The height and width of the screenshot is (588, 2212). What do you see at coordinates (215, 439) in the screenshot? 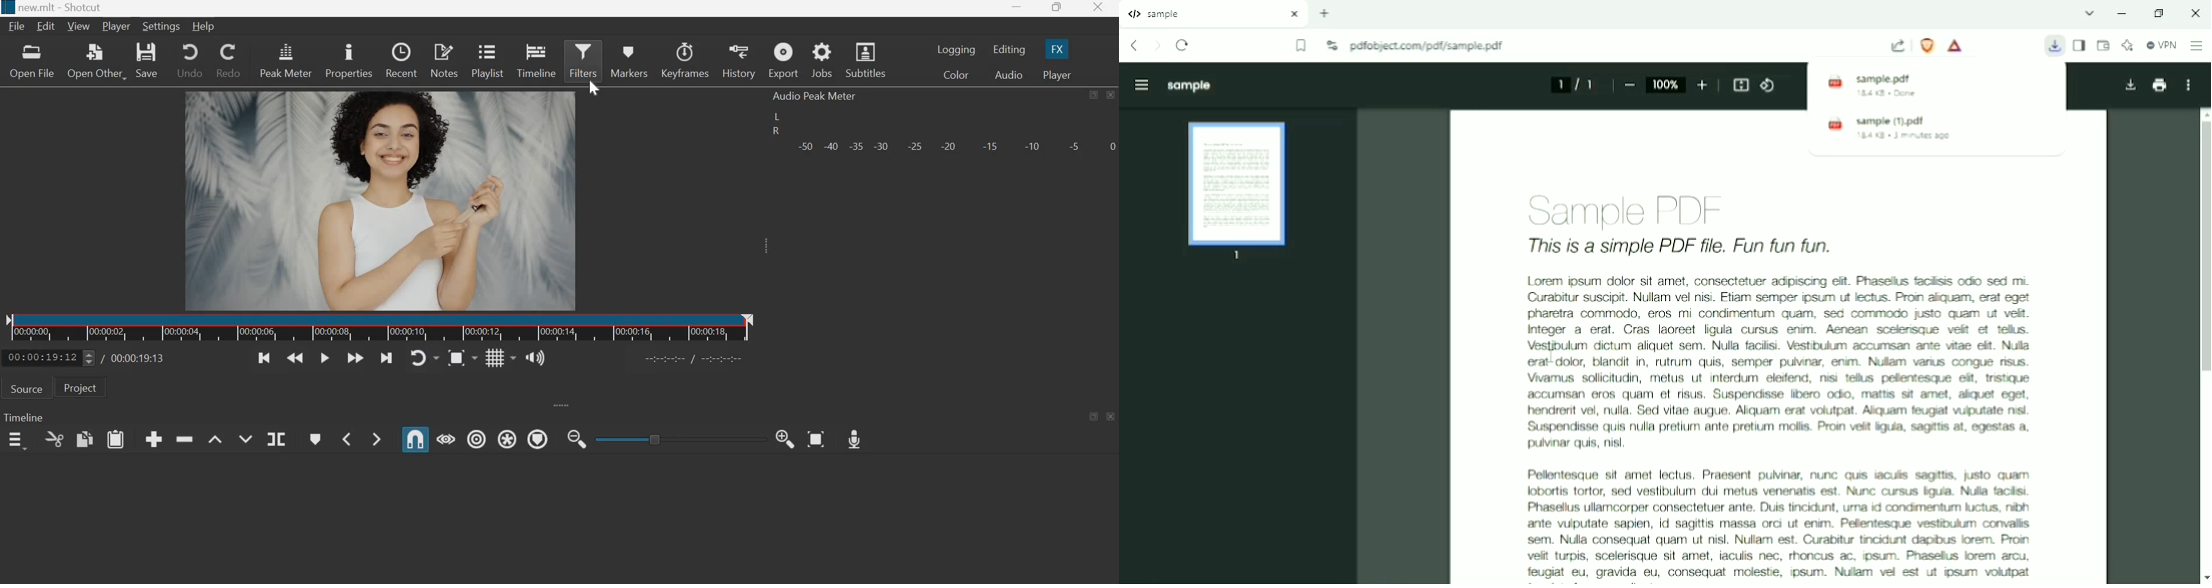
I see `Lift` at bounding box center [215, 439].